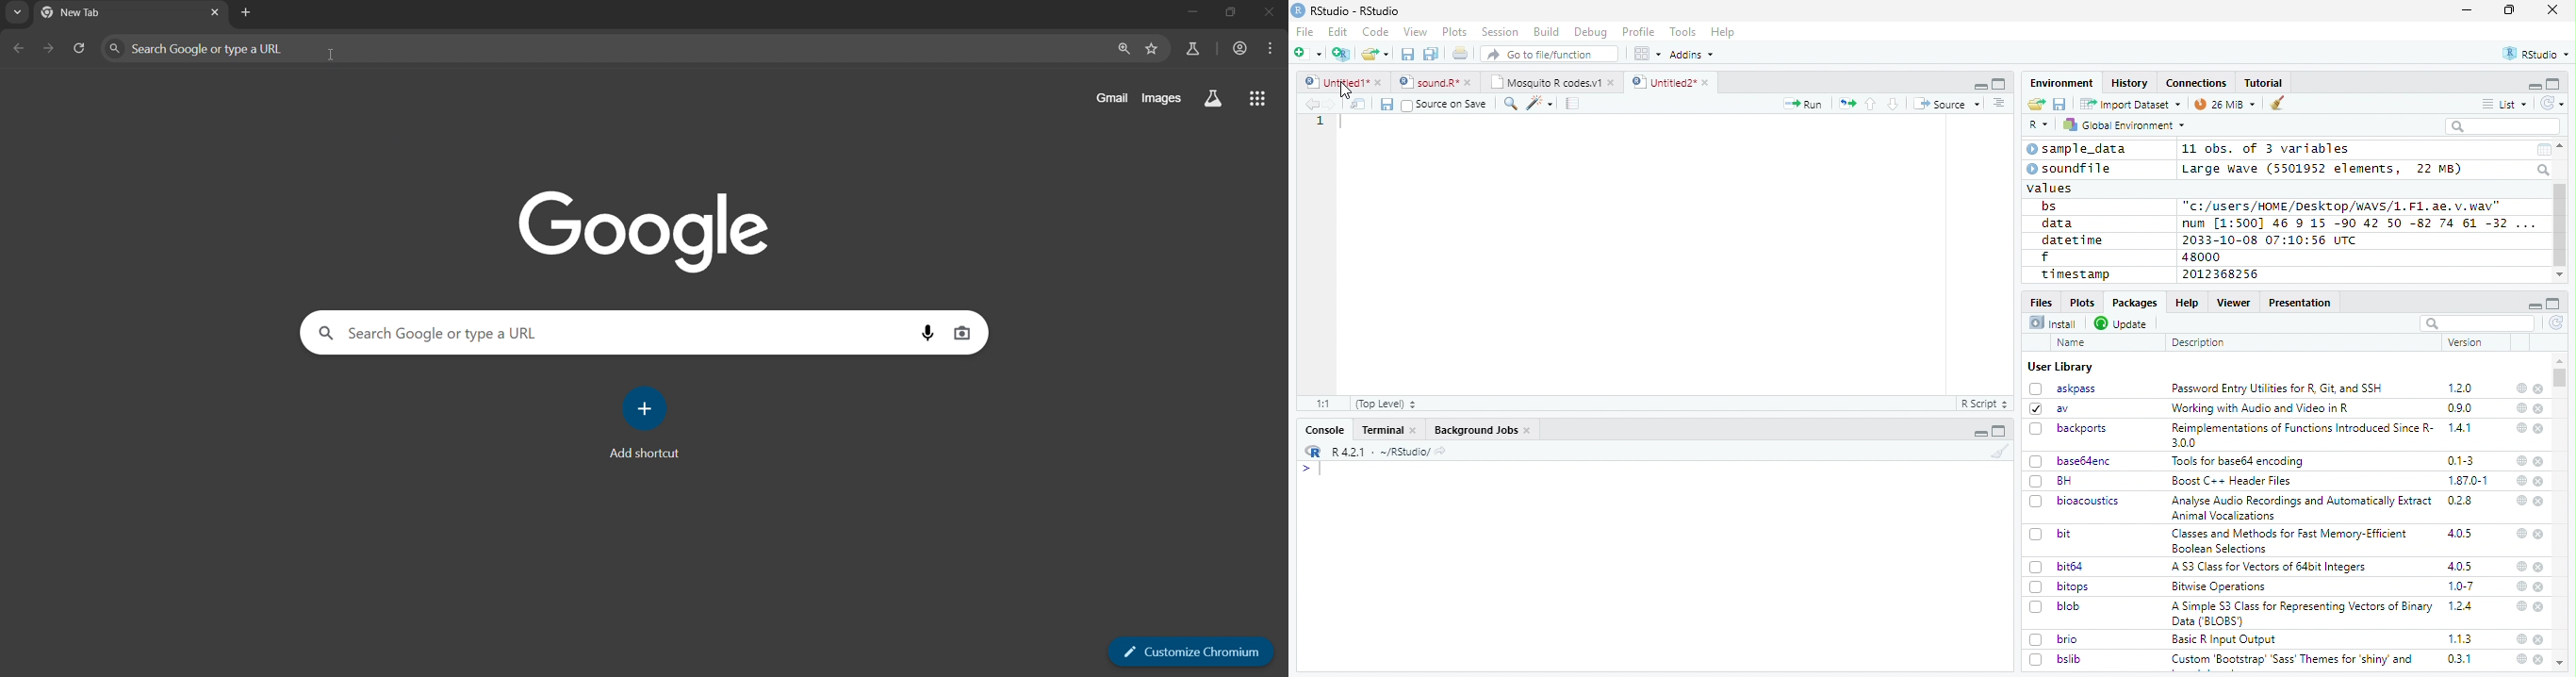  I want to click on blob, so click(2055, 606).